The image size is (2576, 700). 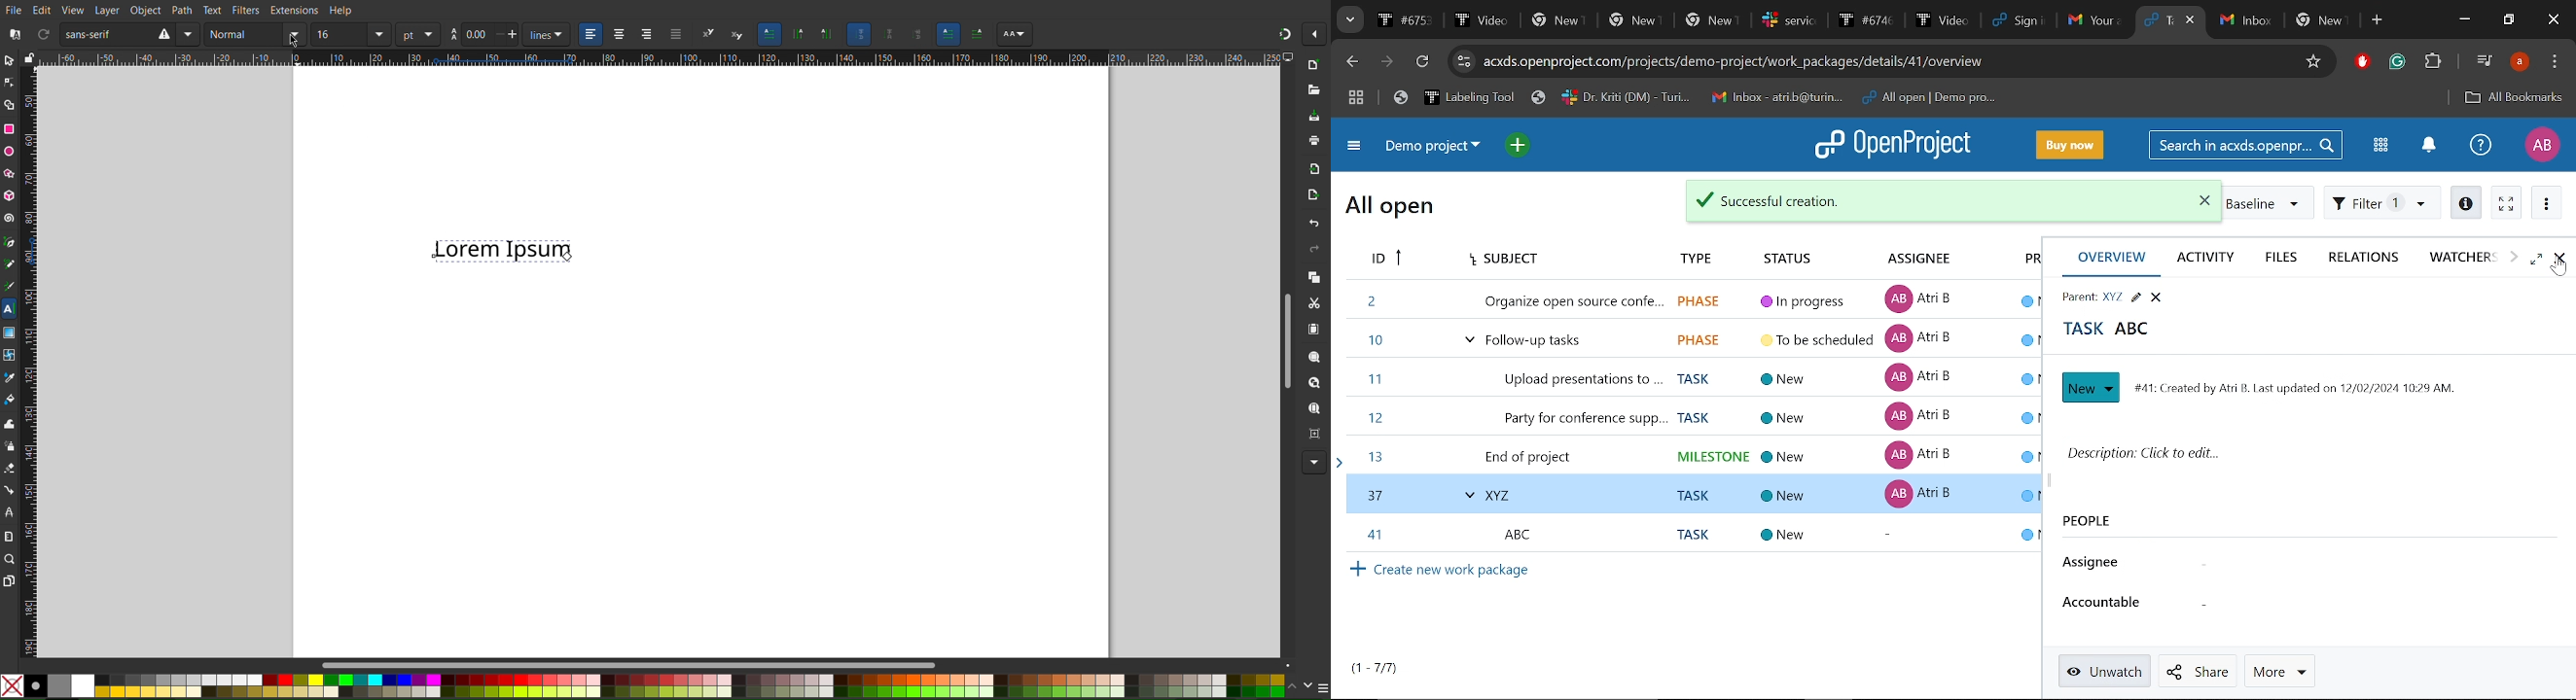 What do you see at coordinates (10, 513) in the screenshot?
I see `LPE Tool` at bounding box center [10, 513].